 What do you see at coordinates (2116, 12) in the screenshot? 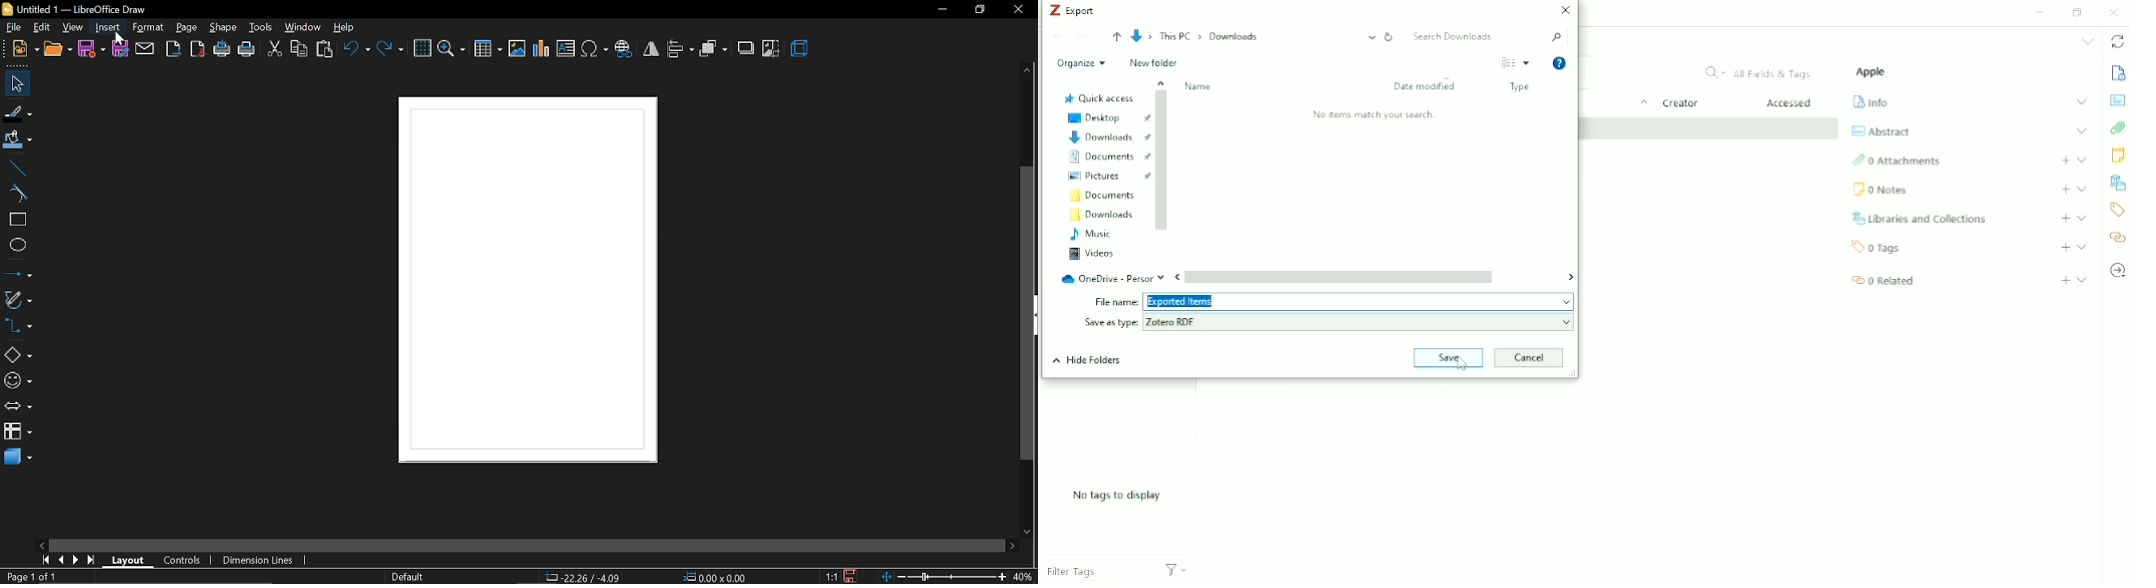
I see `Close` at bounding box center [2116, 12].